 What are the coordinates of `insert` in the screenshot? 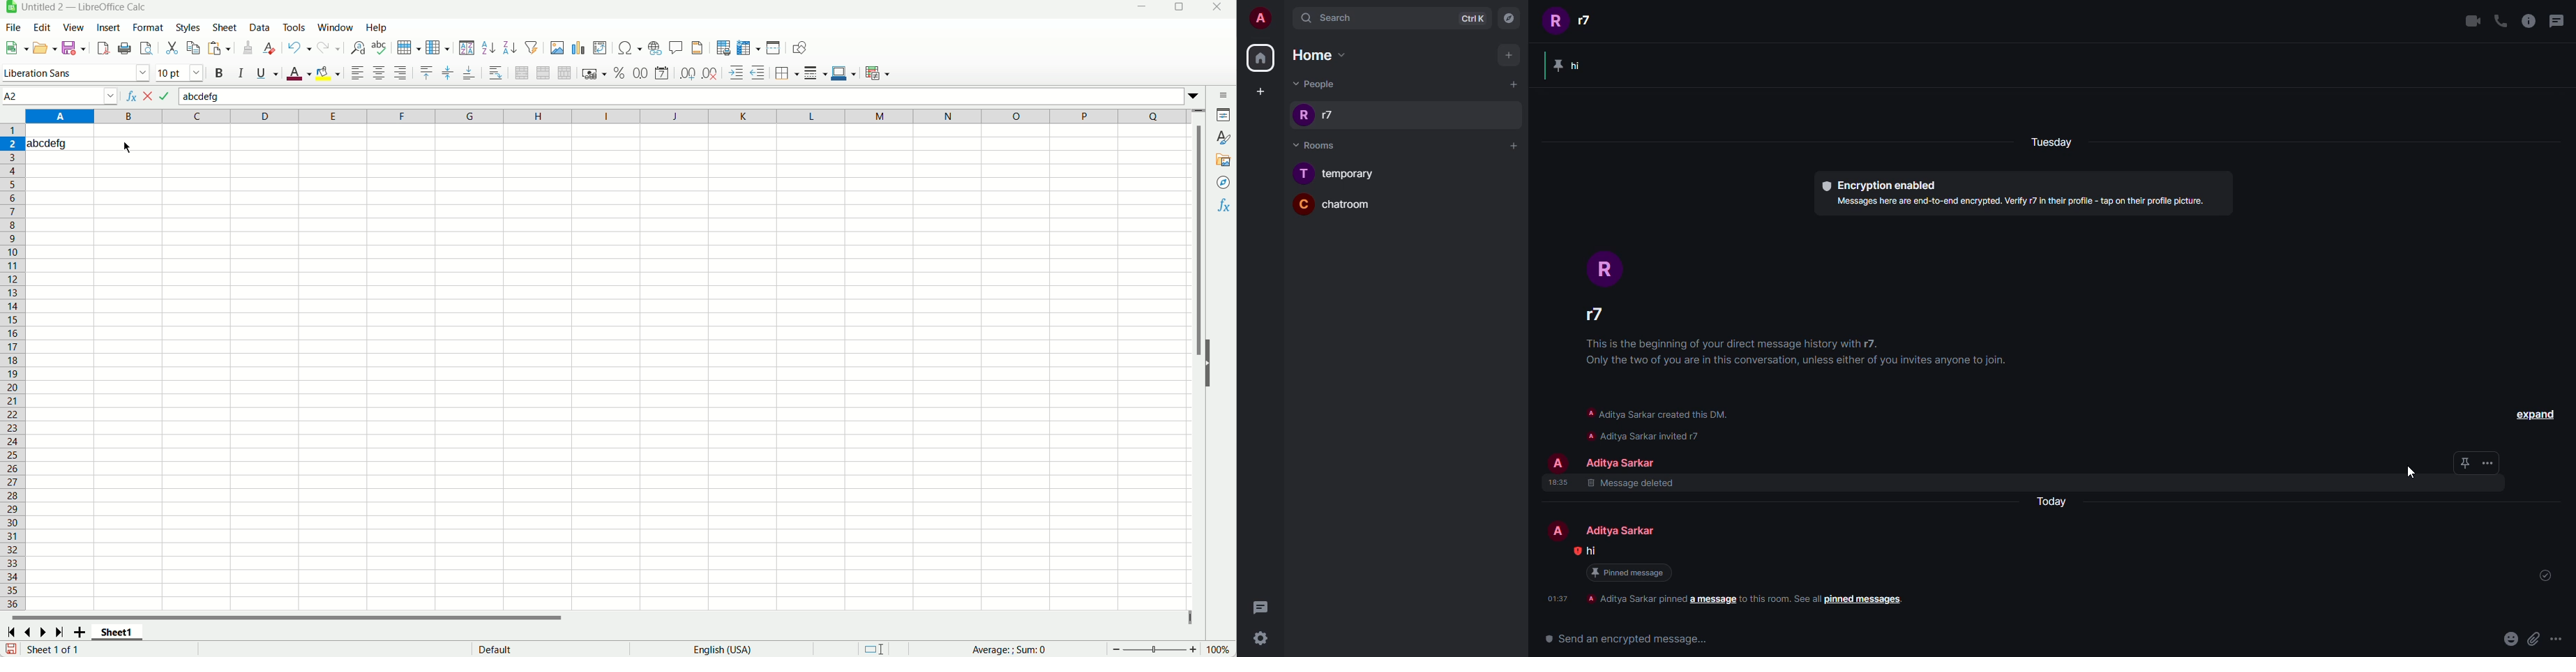 It's located at (112, 28).